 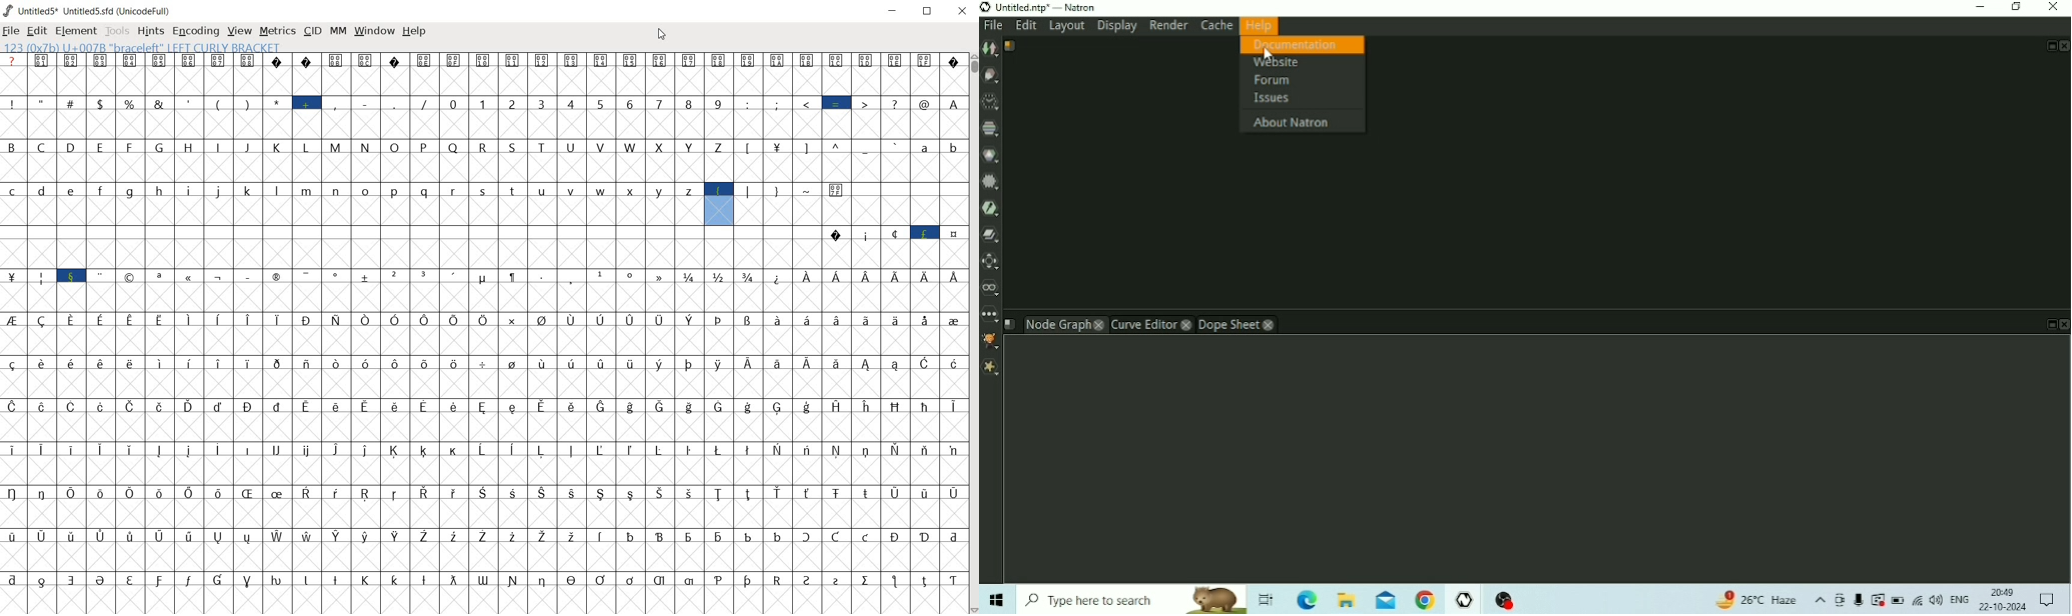 What do you see at coordinates (661, 34) in the screenshot?
I see `CURSOR` at bounding box center [661, 34].